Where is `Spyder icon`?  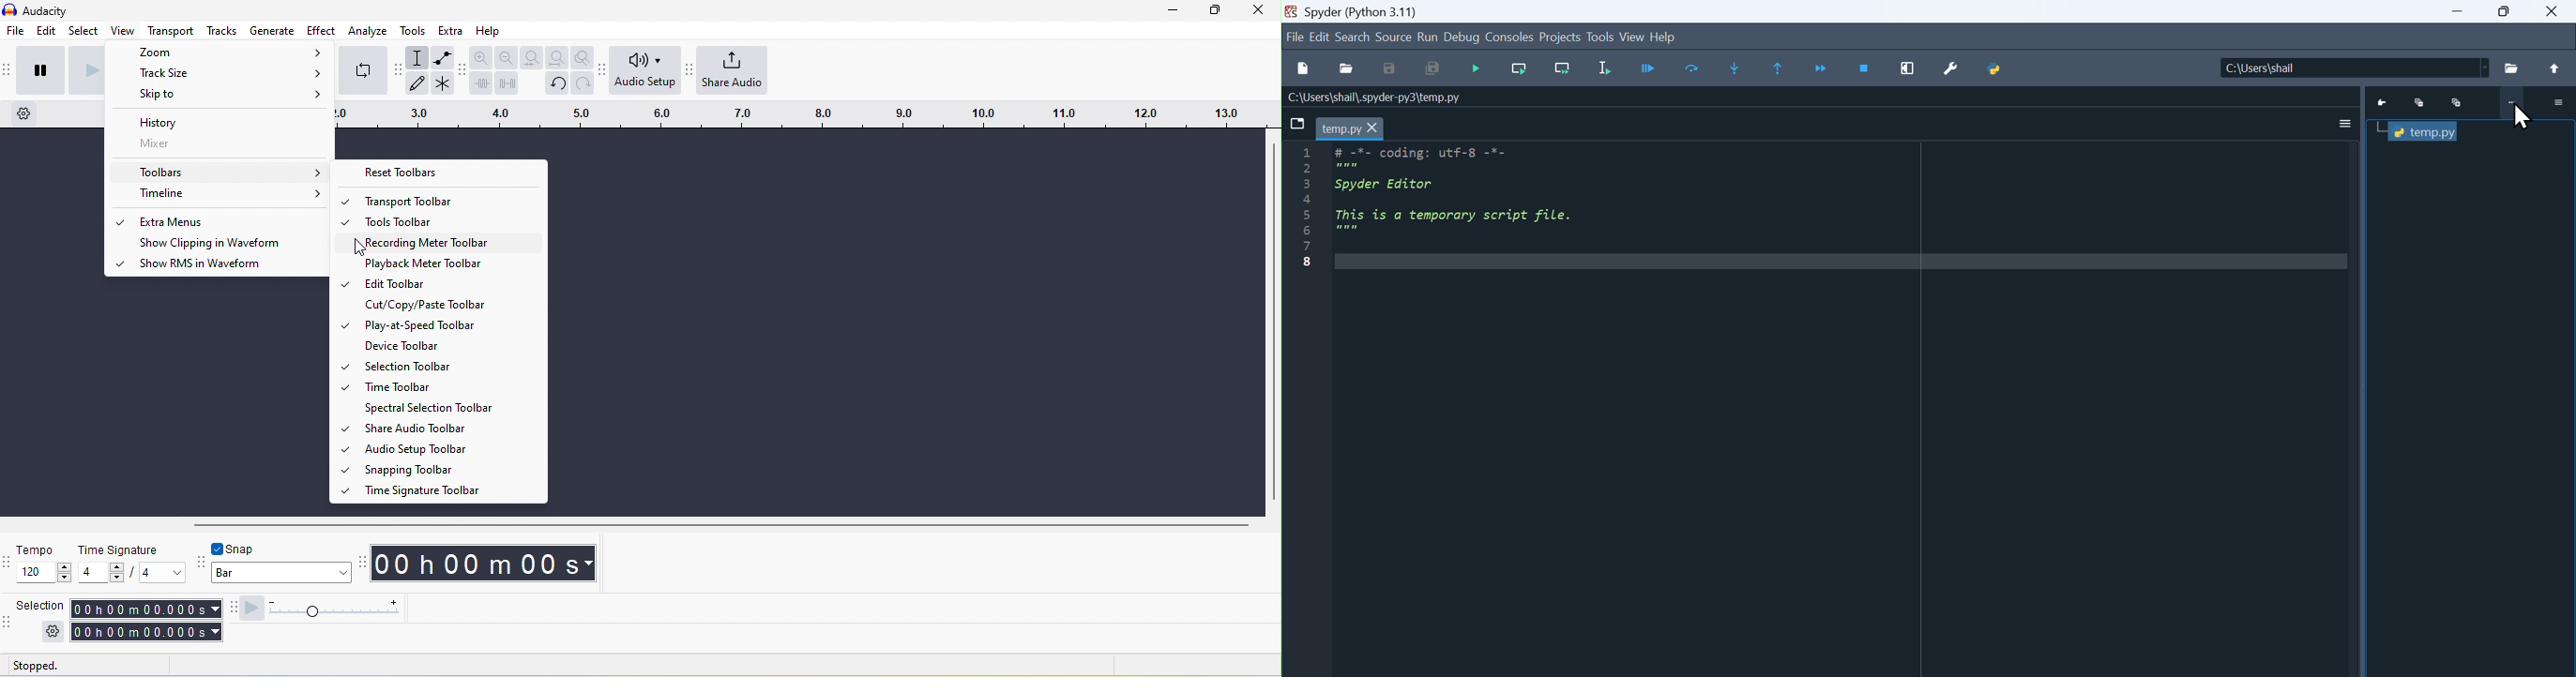 Spyder icon is located at coordinates (1291, 10).